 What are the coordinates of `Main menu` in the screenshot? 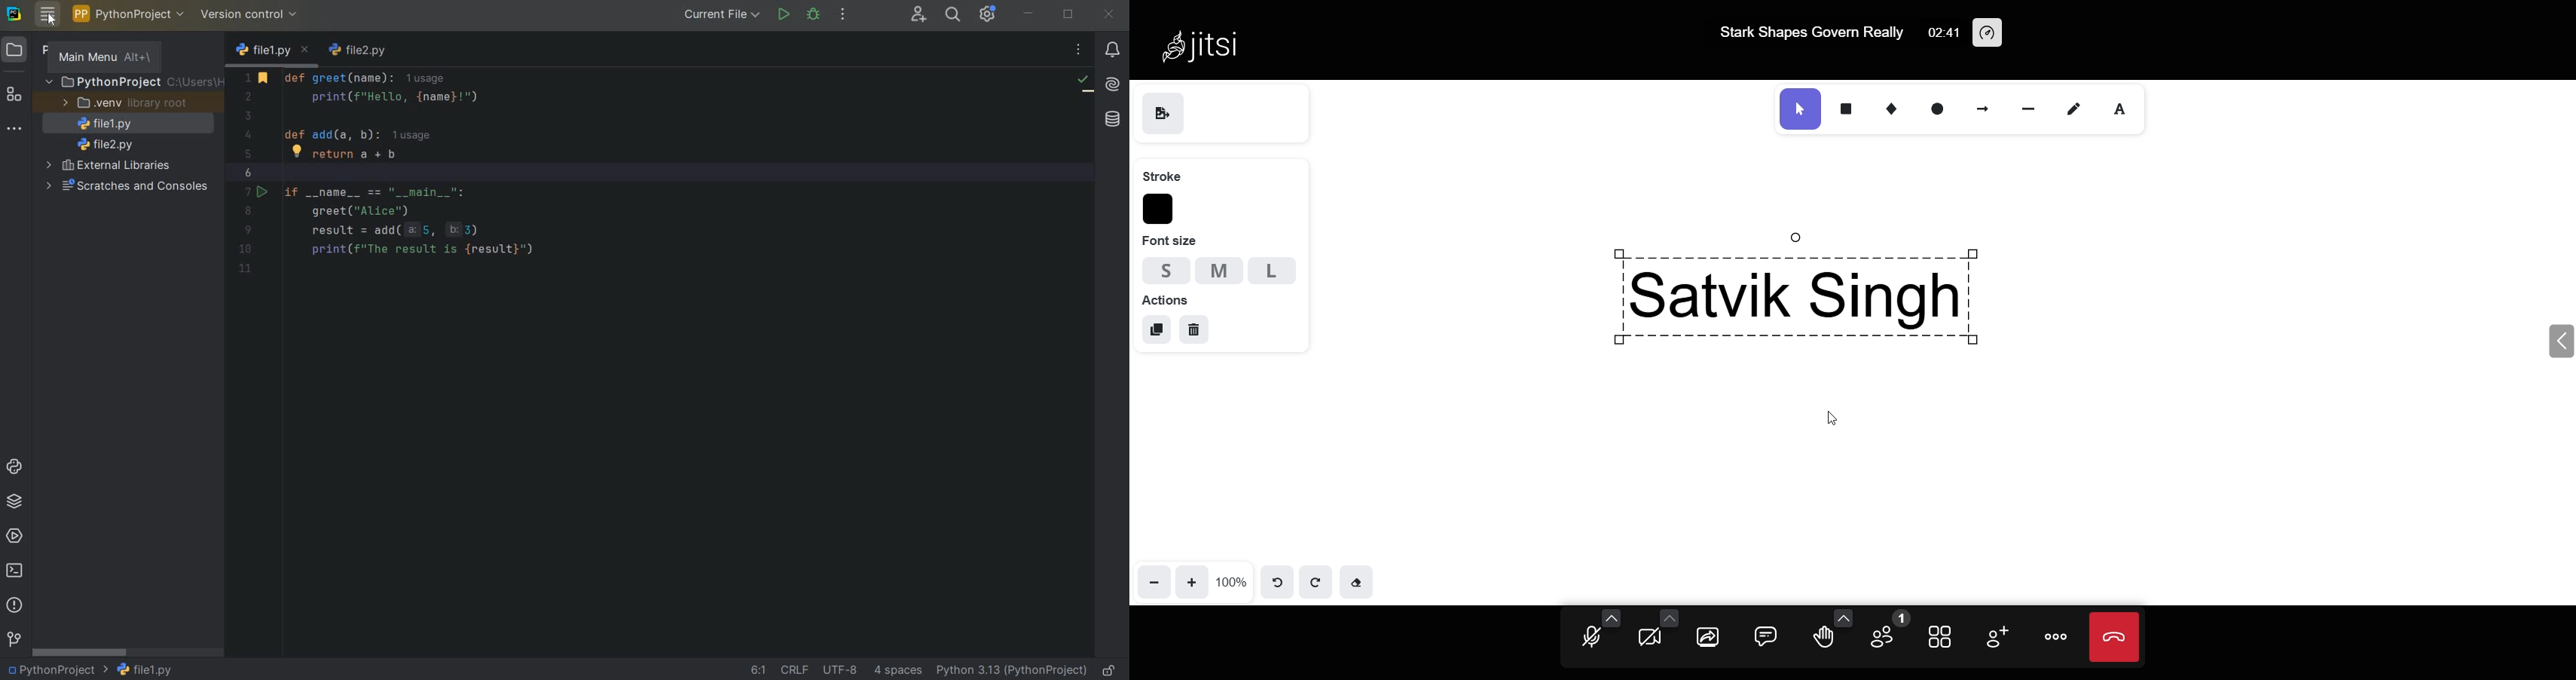 It's located at (102, 57).